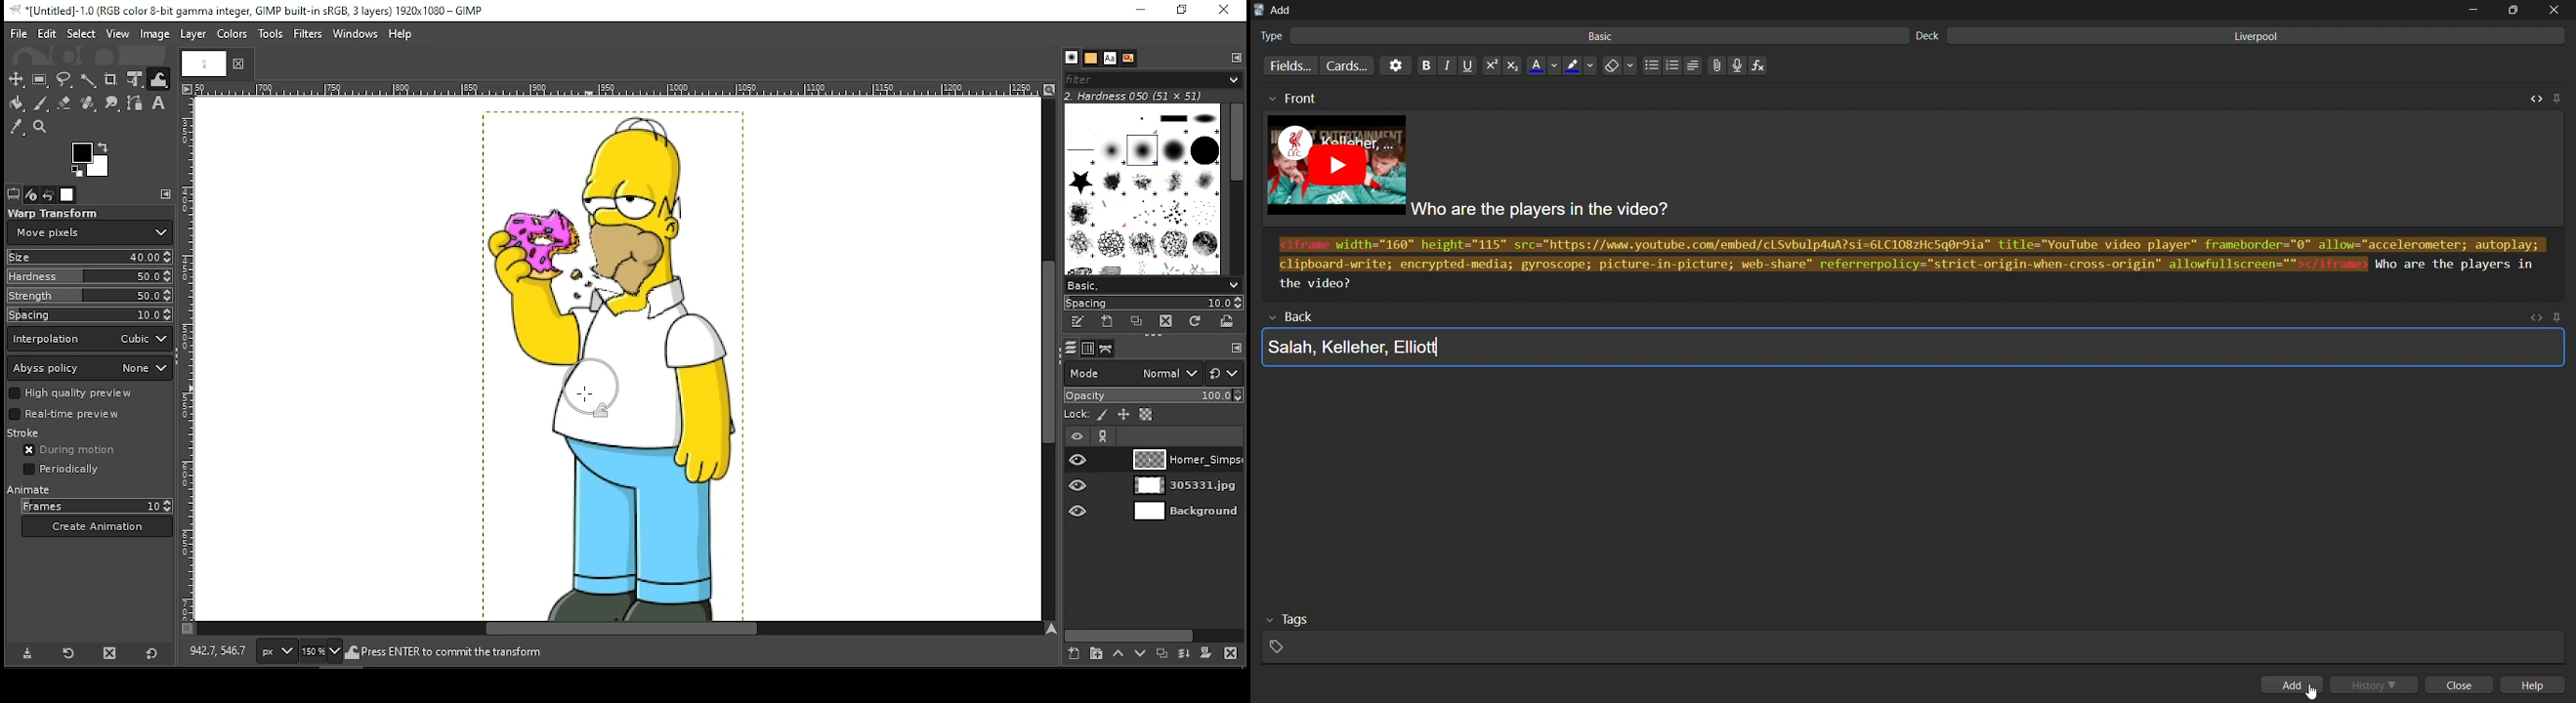 Image resolution: width=2576 pixels, height=728 pixels. Describe the element at coordinates (1762, 66) in the screenshot. I see `insert function` at that location.